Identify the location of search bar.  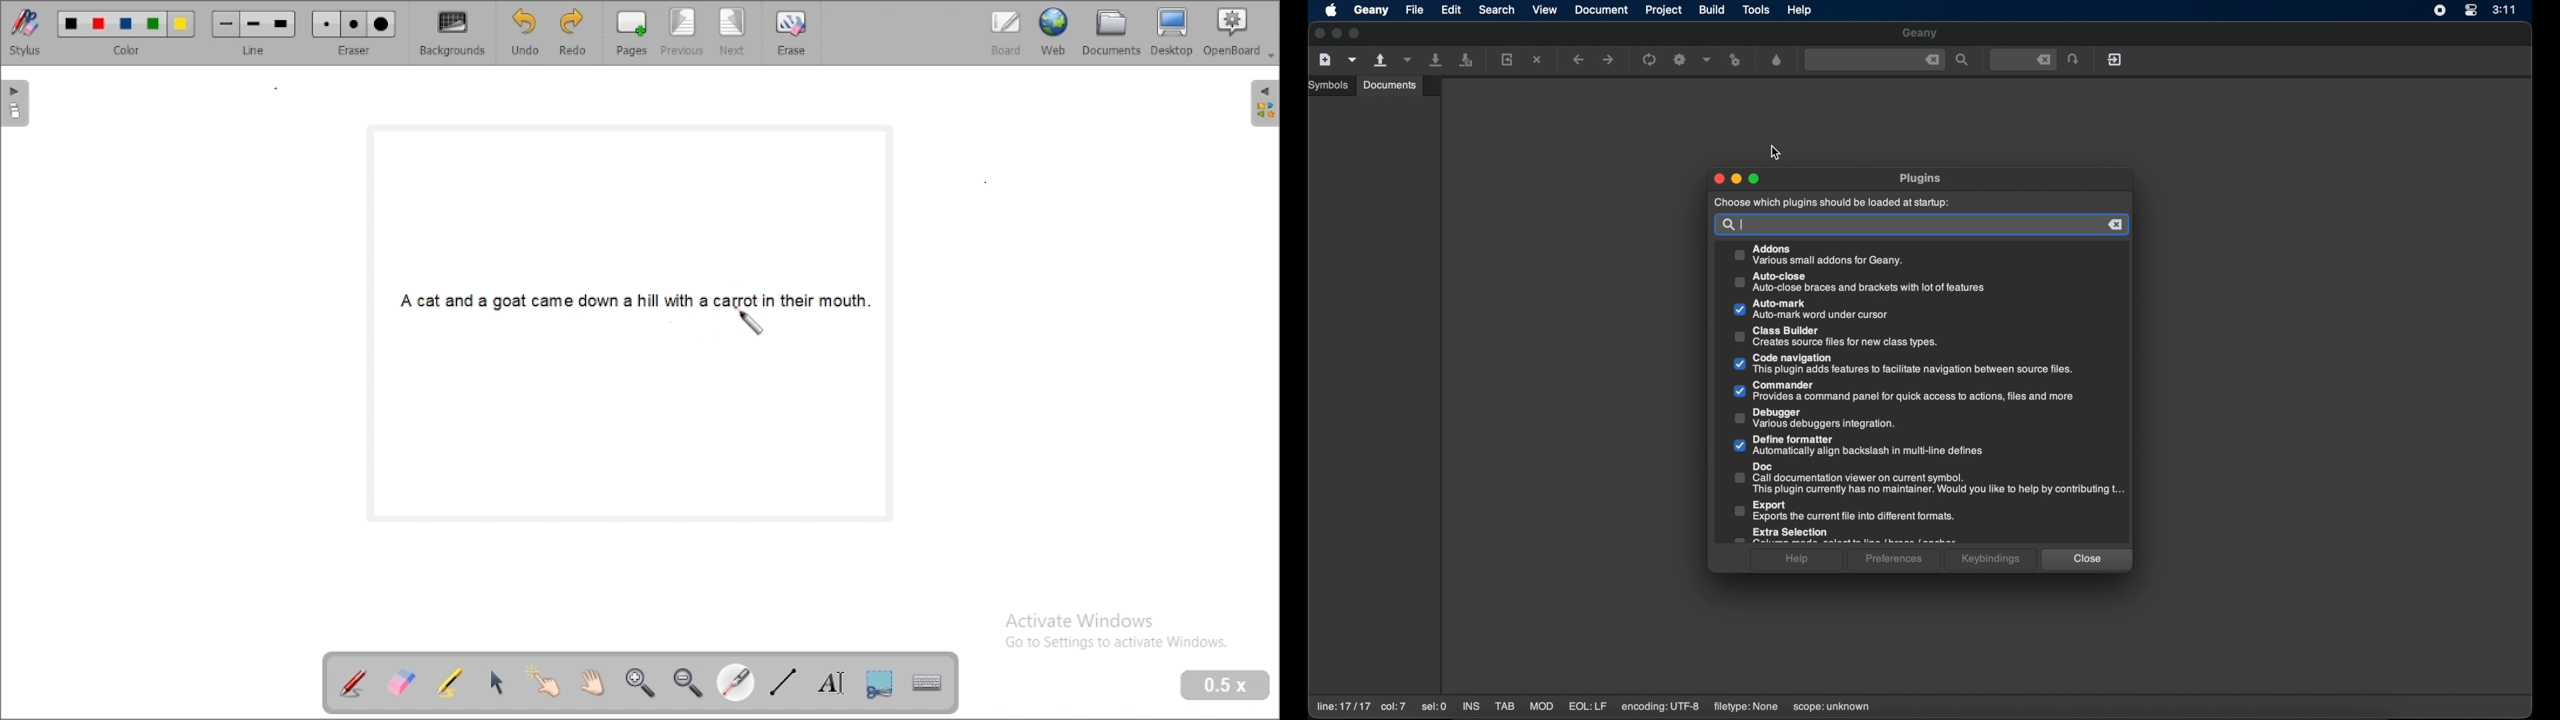
(1921, 223).